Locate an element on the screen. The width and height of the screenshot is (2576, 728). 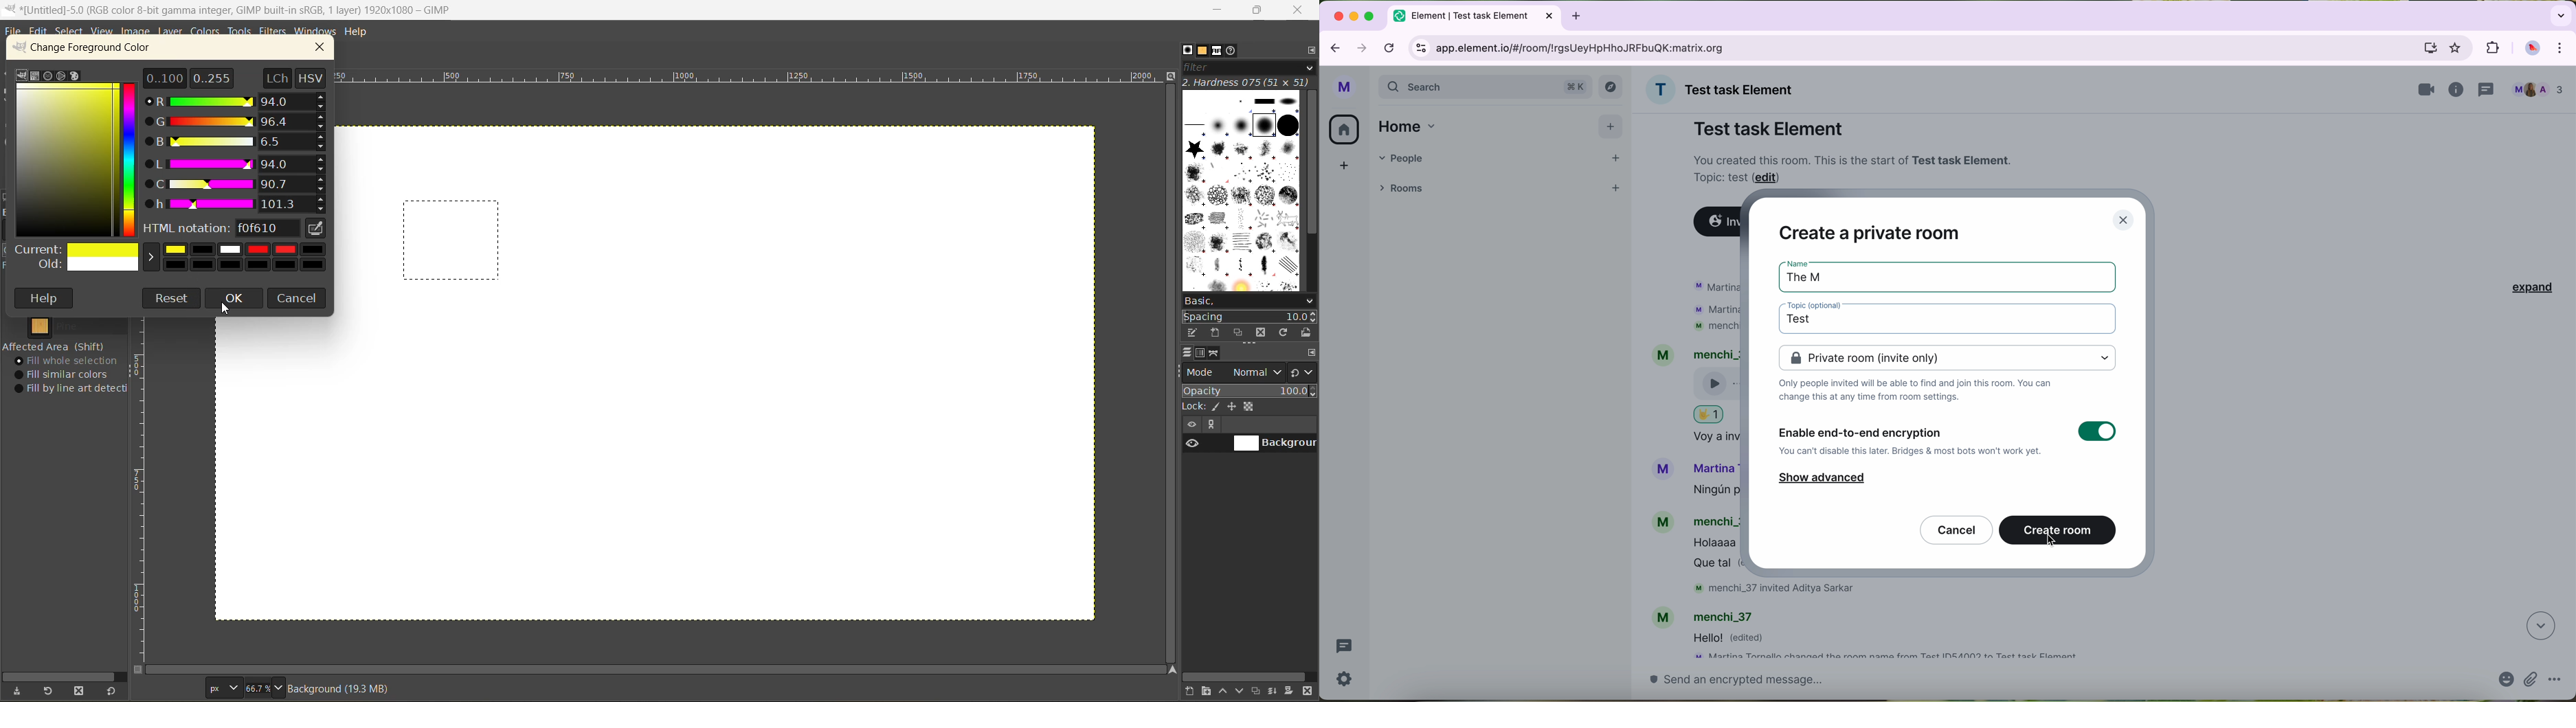
view is located at coordinates (100, 32).